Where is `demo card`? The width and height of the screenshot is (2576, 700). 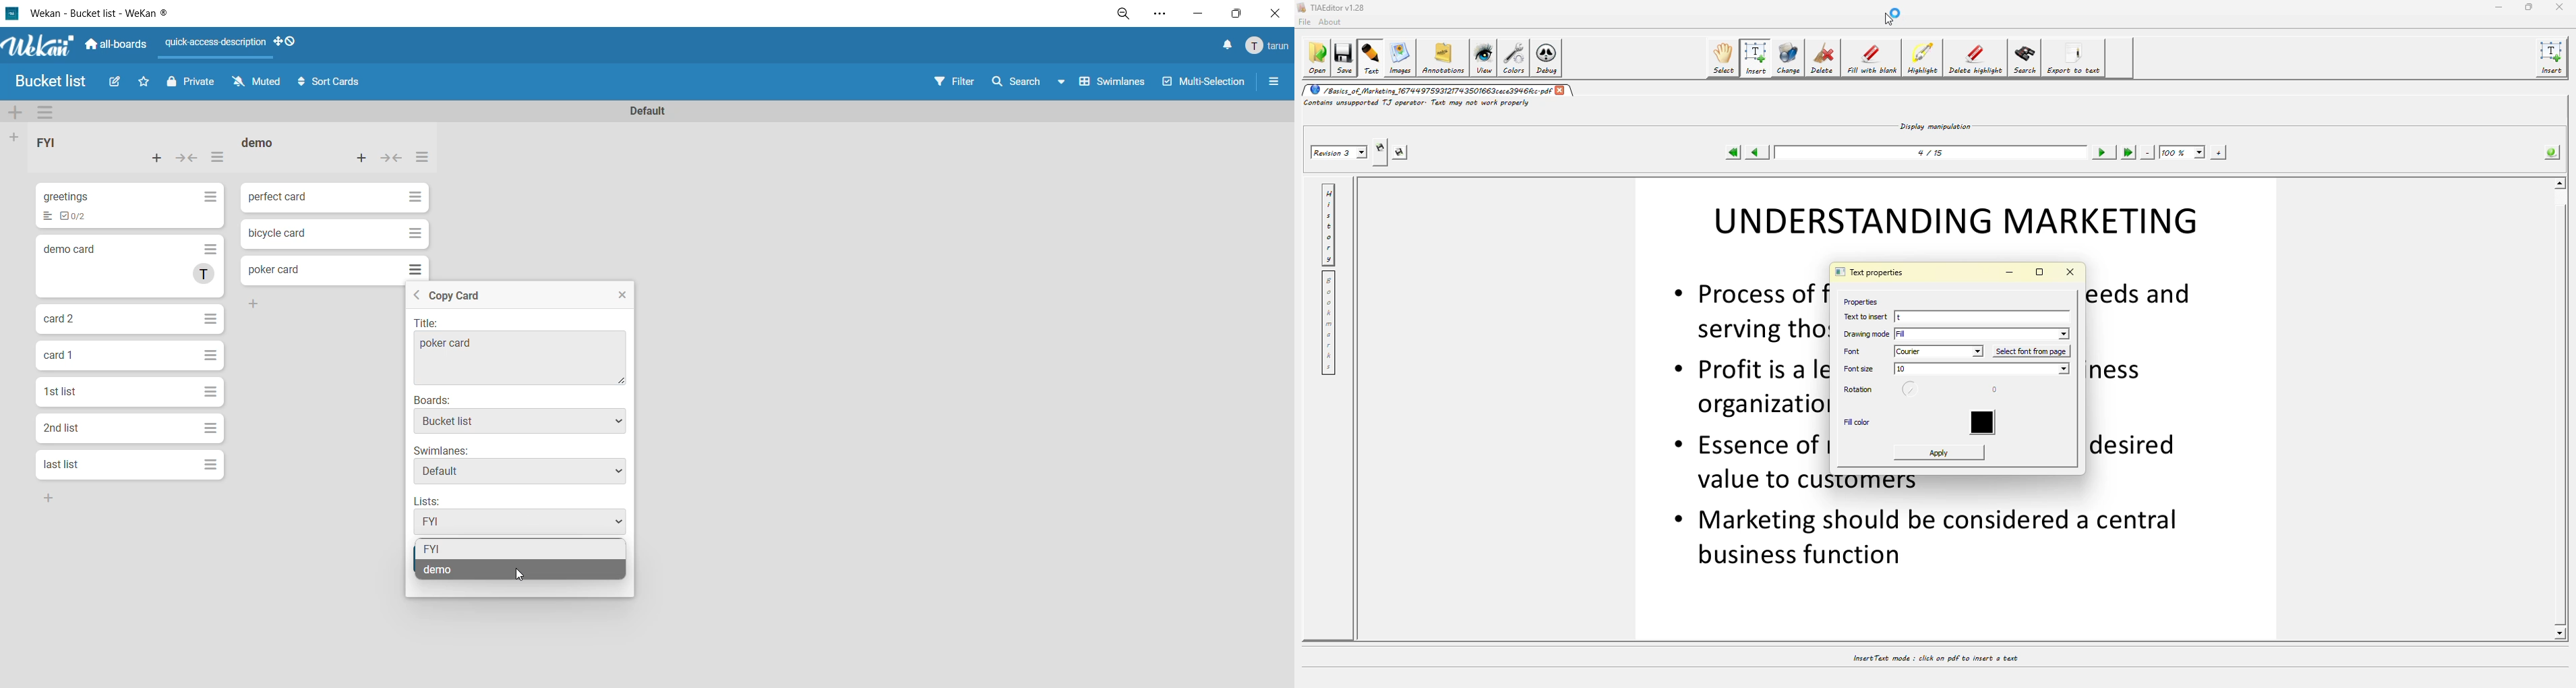 demo card is located at coordinates (69, 250).